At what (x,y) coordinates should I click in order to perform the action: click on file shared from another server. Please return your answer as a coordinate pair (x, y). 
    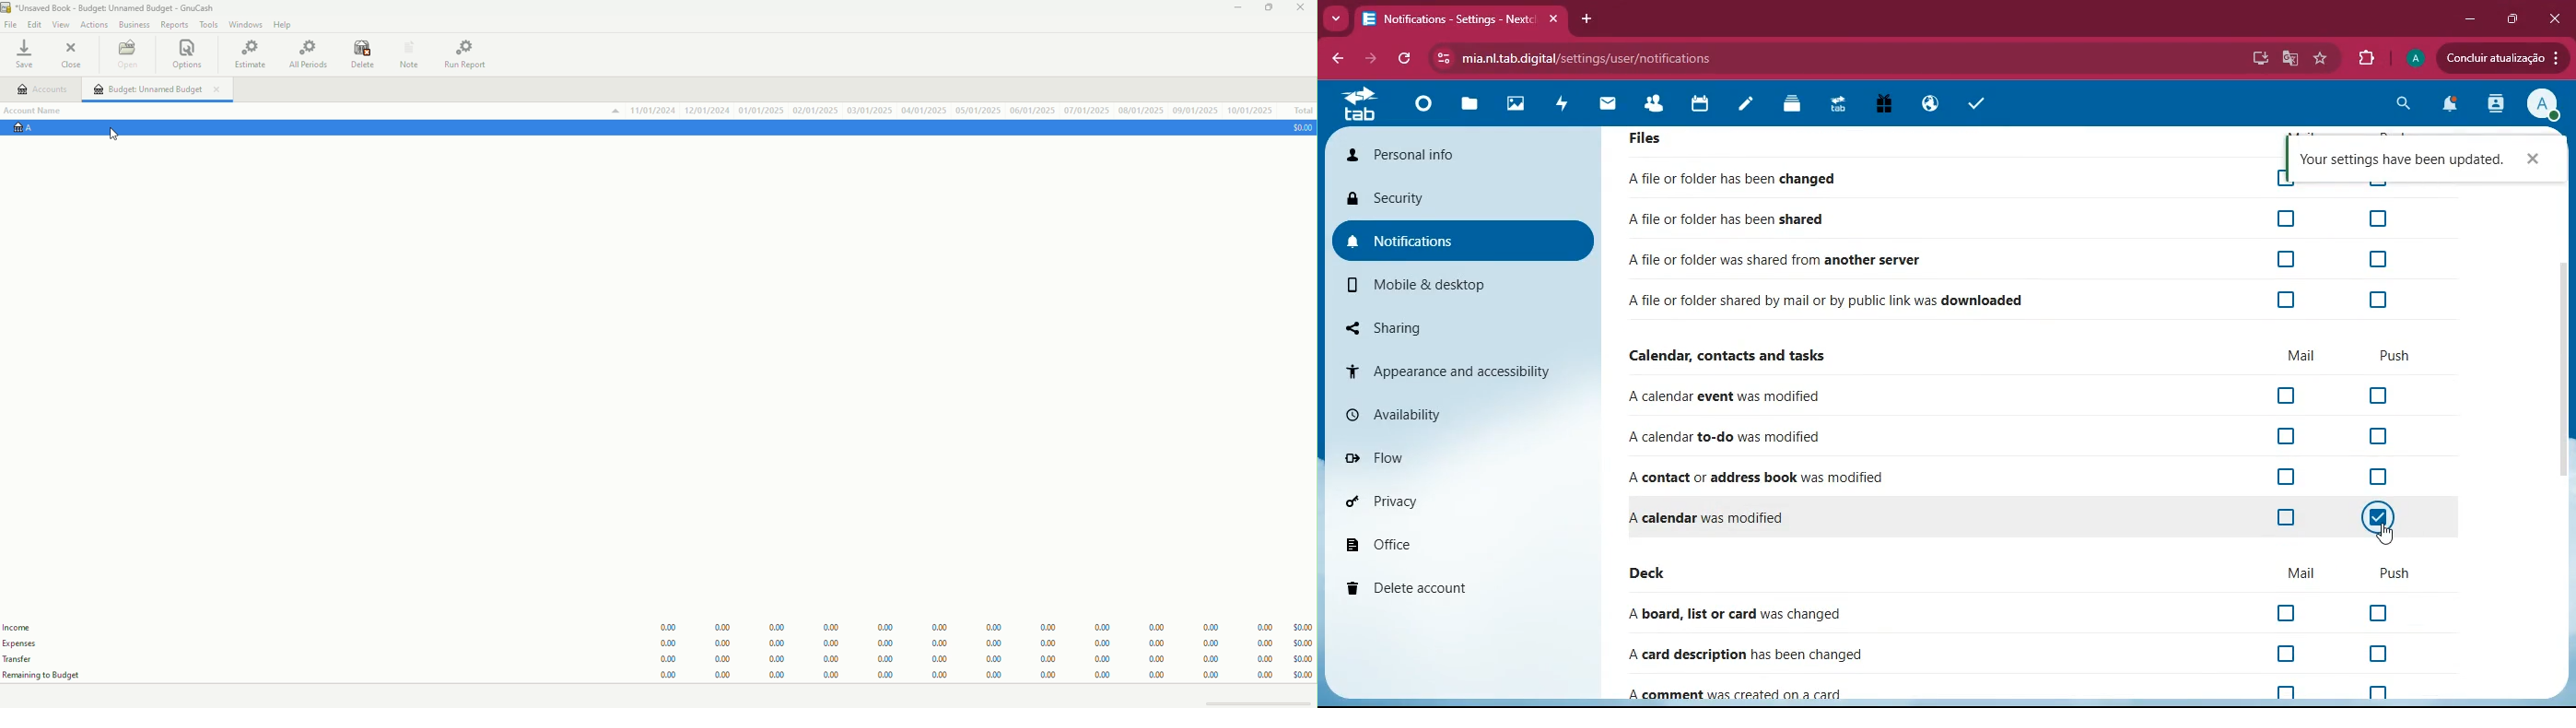
    Looking at the image, I should click on (1823, 259).